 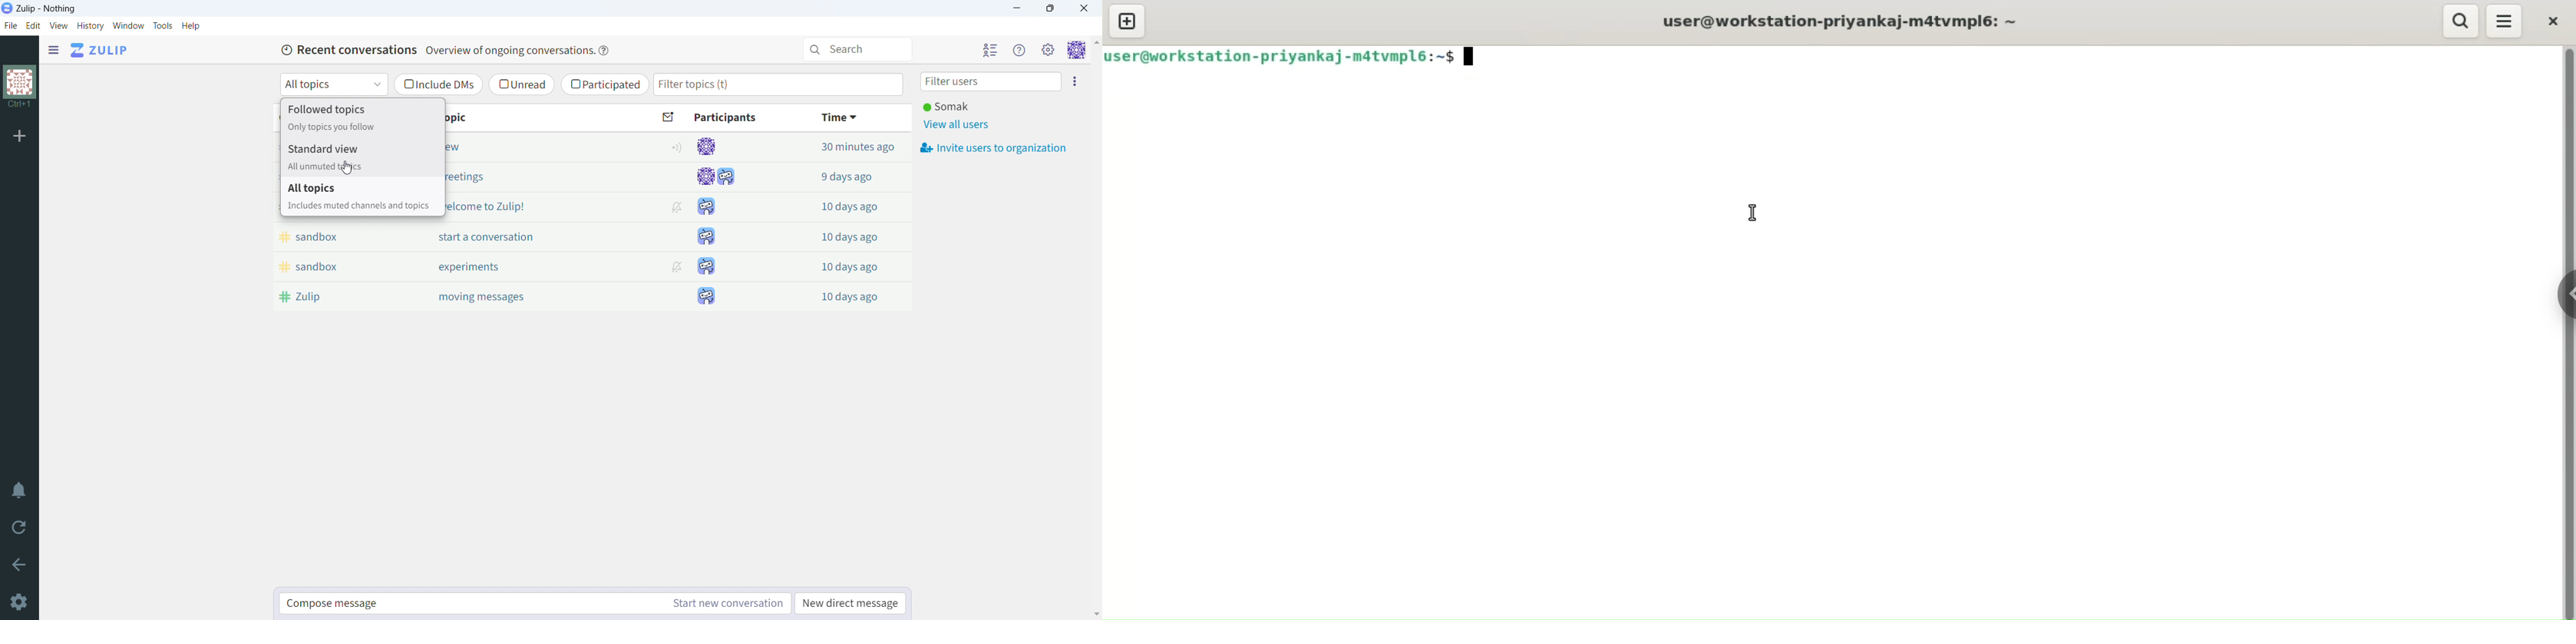 What do you see at coordinates (1049, 49) in the screenshot?
I see `main menu` at bounding box center [1049, 49].